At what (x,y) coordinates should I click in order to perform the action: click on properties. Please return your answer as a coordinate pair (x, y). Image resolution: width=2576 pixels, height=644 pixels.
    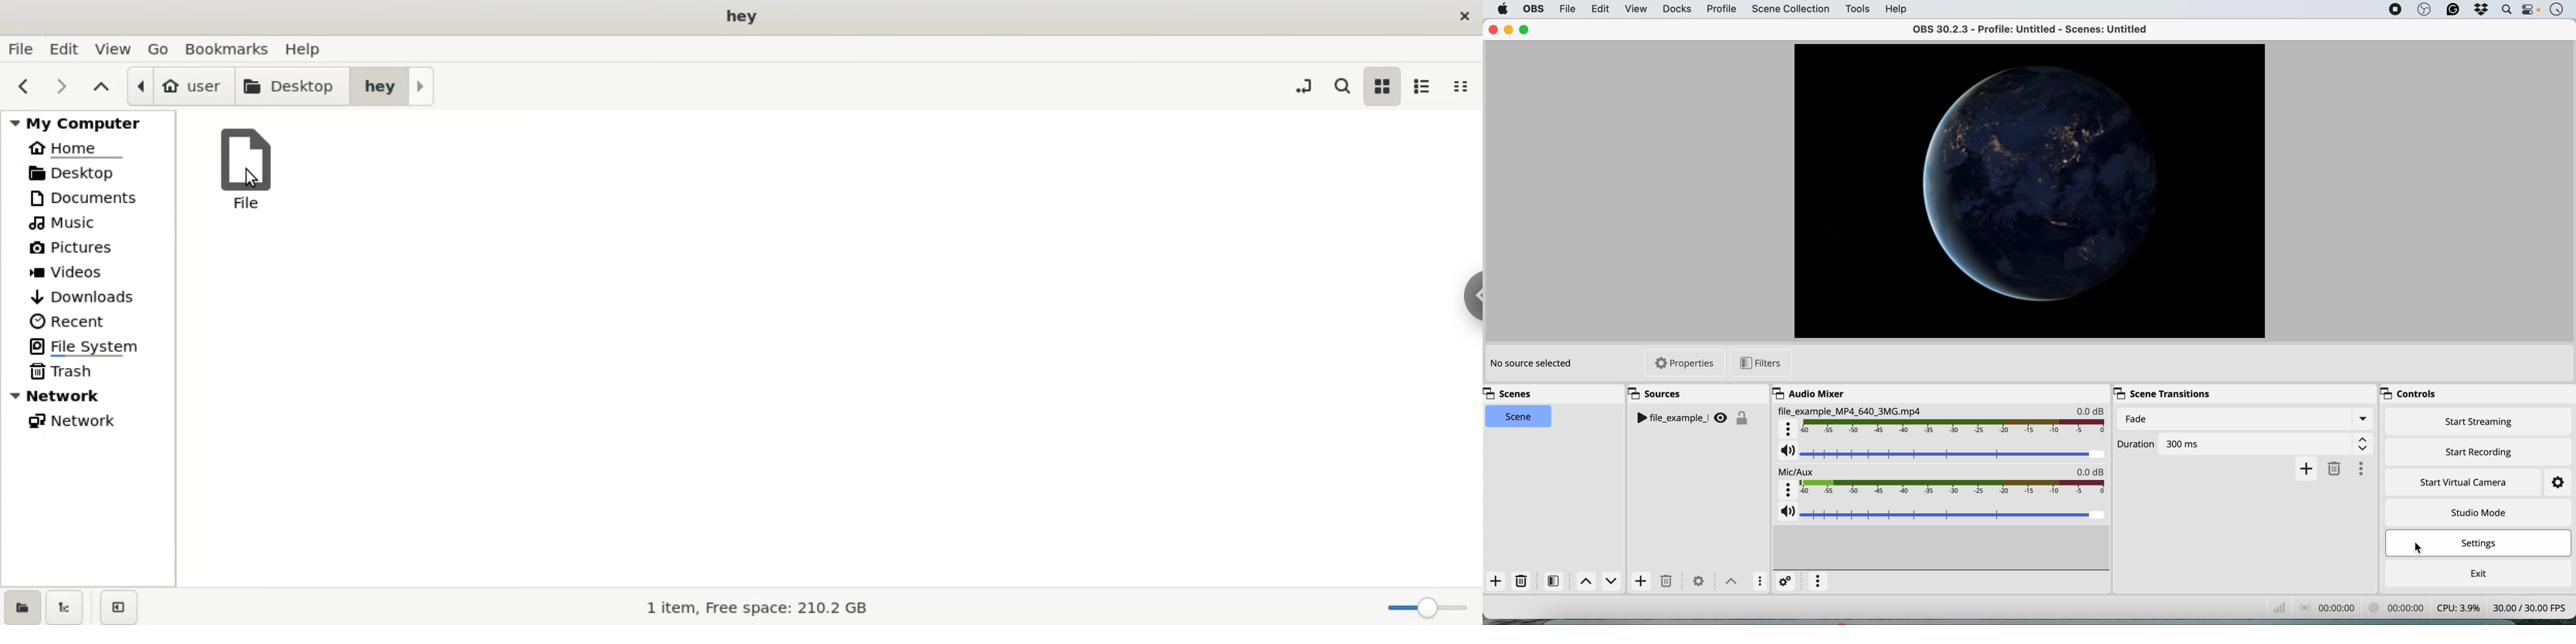
    Looking at the image, I should click on (1686, 363).